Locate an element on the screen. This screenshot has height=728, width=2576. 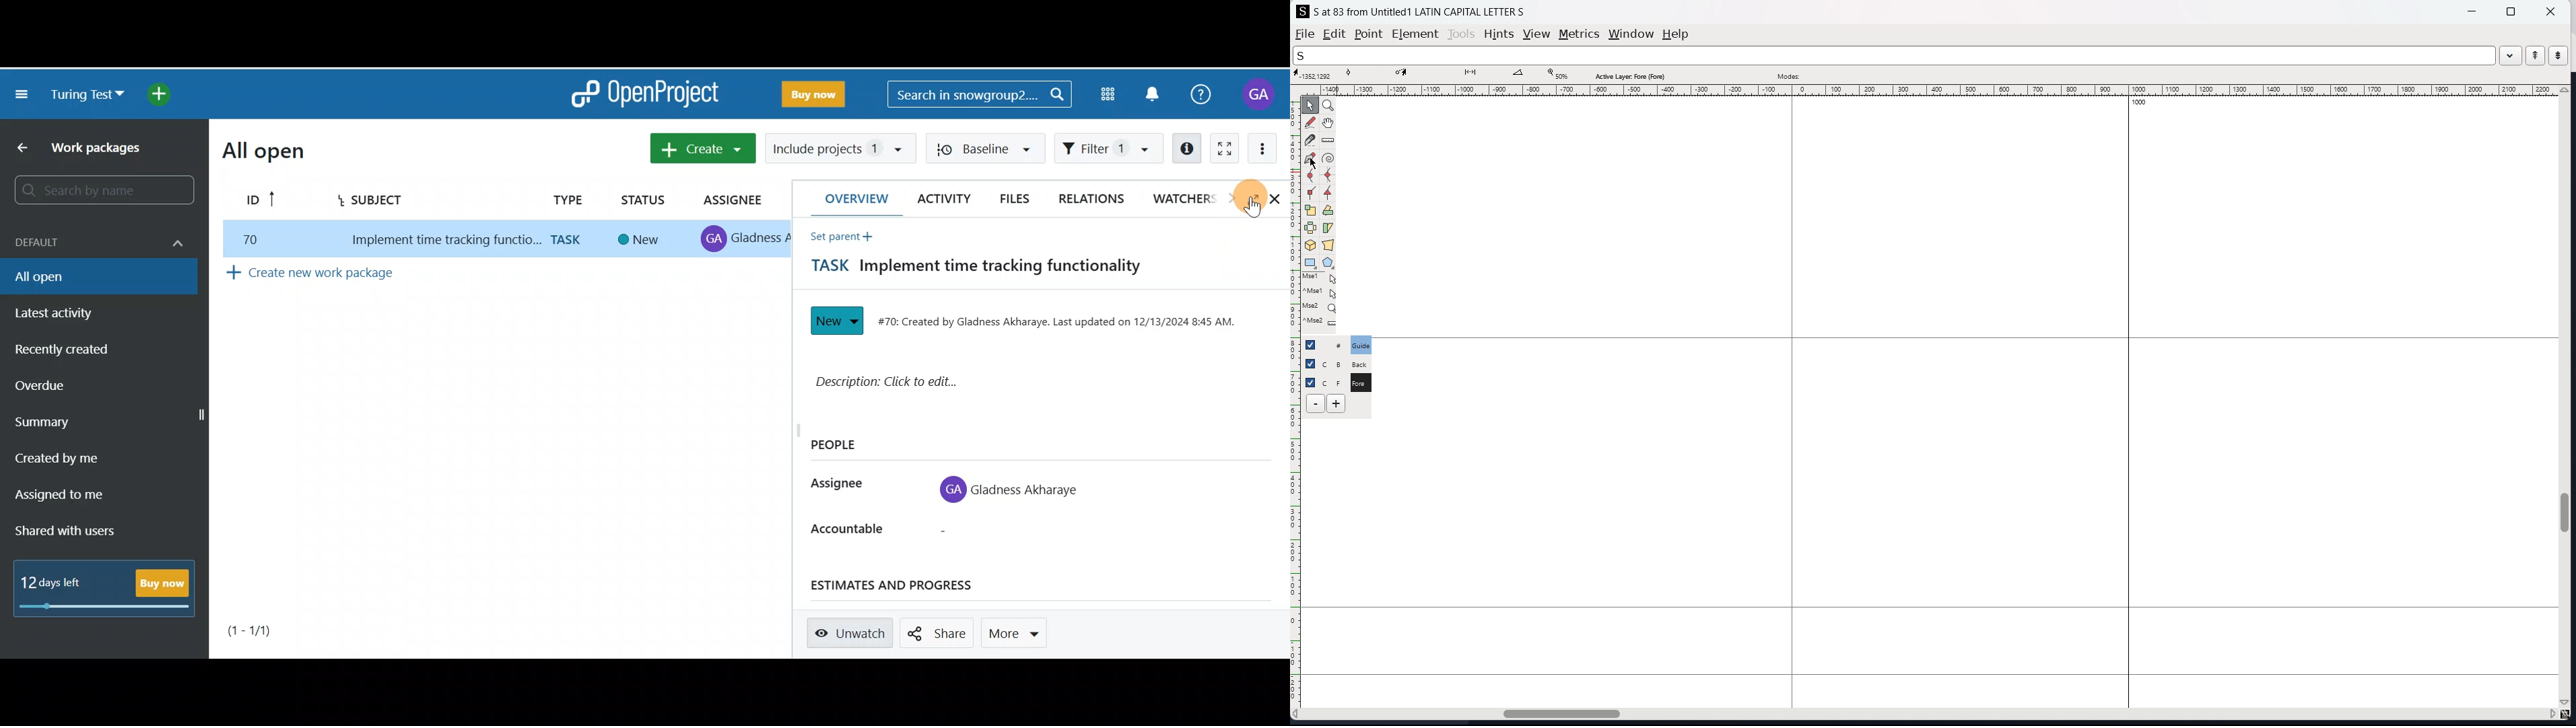
Collapse project menu is located at coordinates (23, 96).